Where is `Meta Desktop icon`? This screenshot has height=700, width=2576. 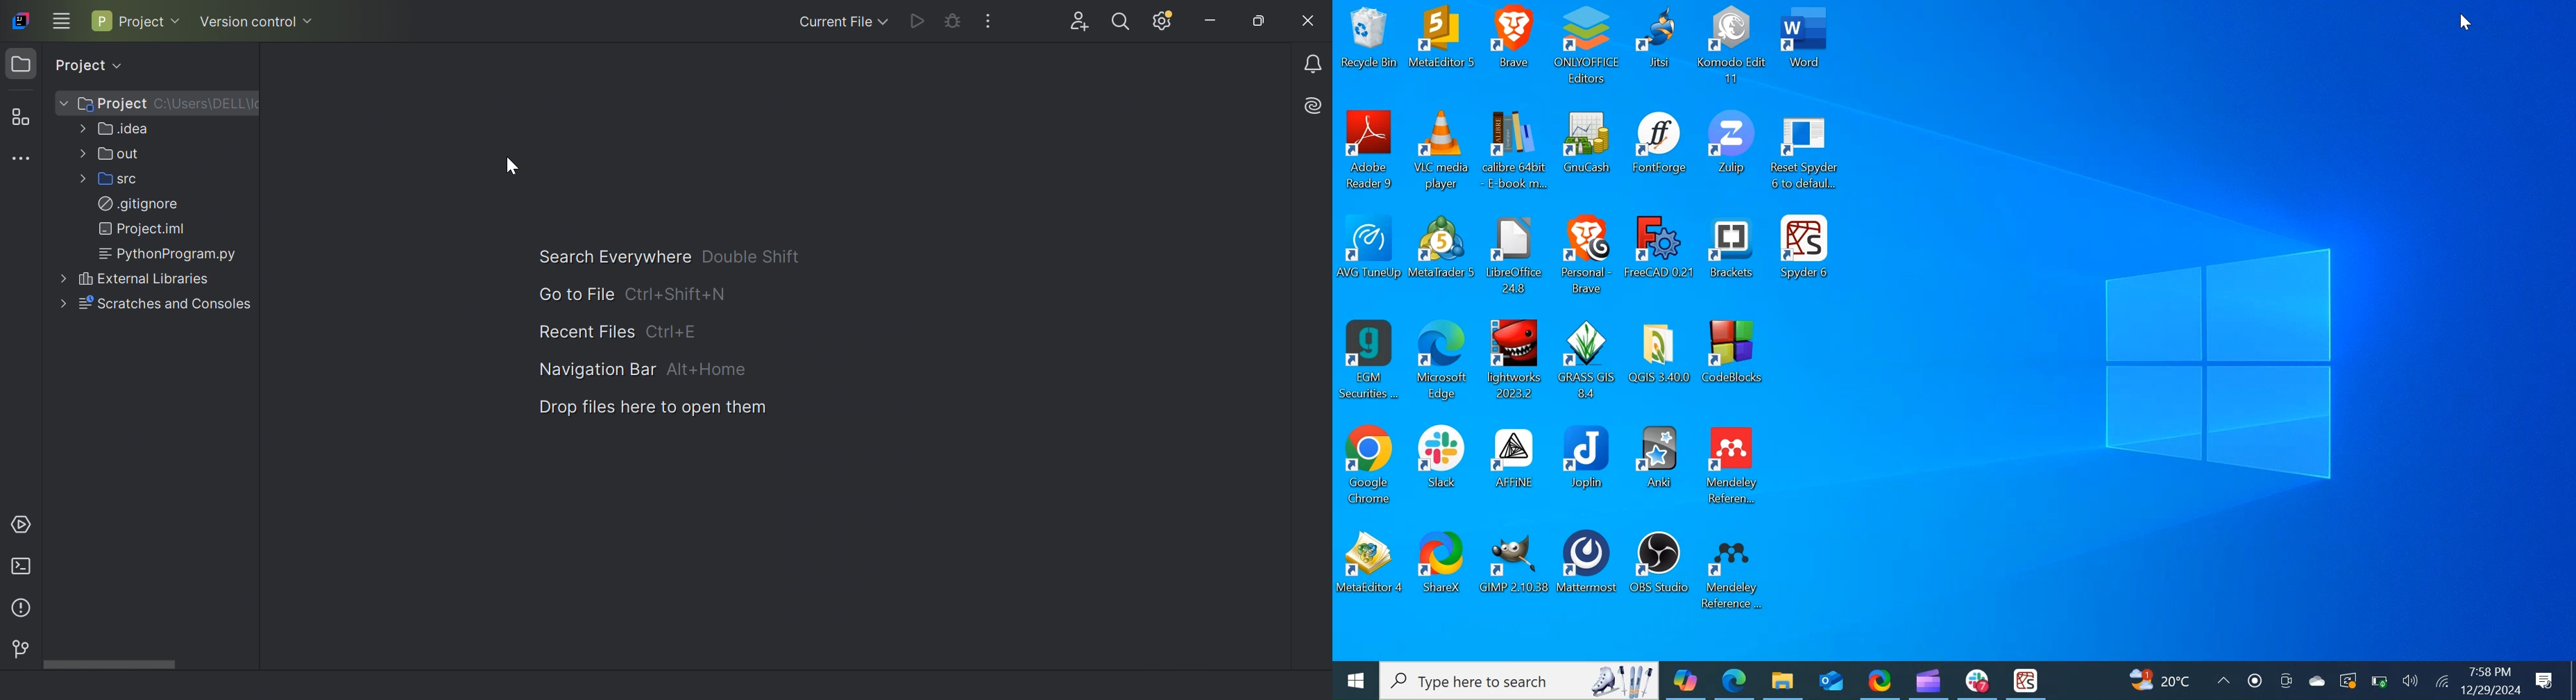
Meta Desktop icon is located at coordinates (1443, 45).